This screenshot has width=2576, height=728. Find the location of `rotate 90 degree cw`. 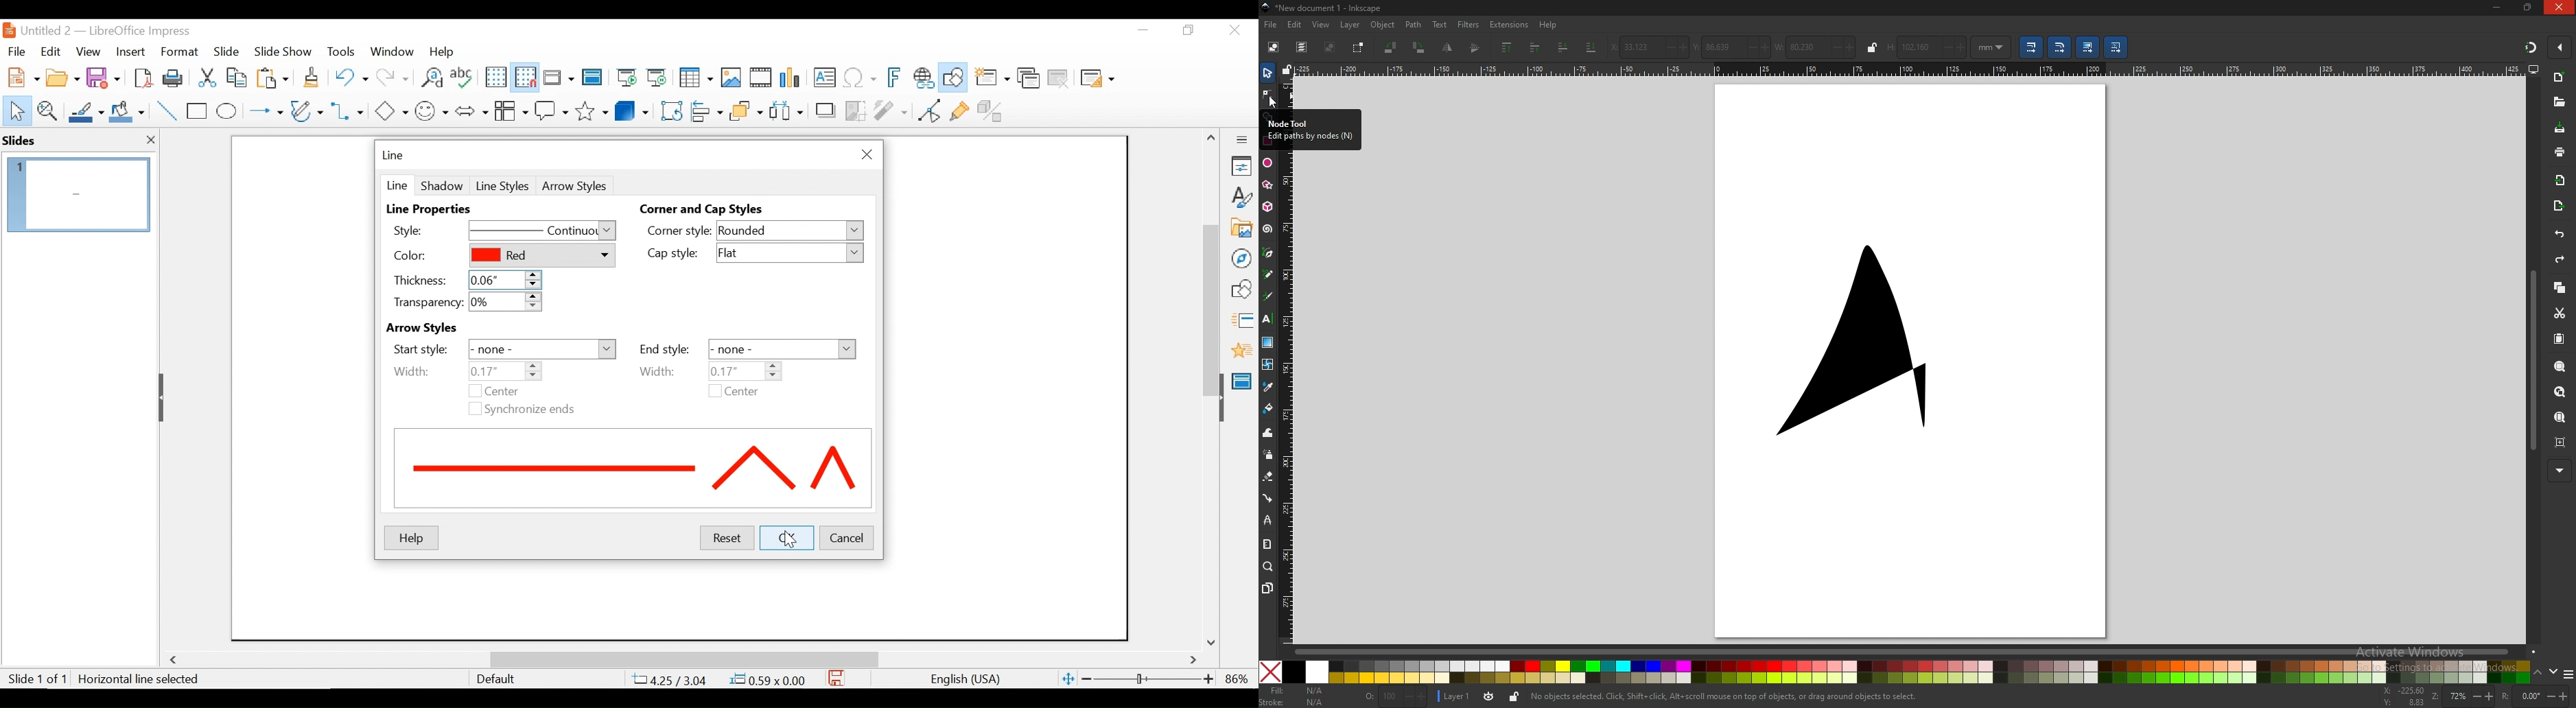

rotate 90 degree cw is located at coordinates (1419, 47).